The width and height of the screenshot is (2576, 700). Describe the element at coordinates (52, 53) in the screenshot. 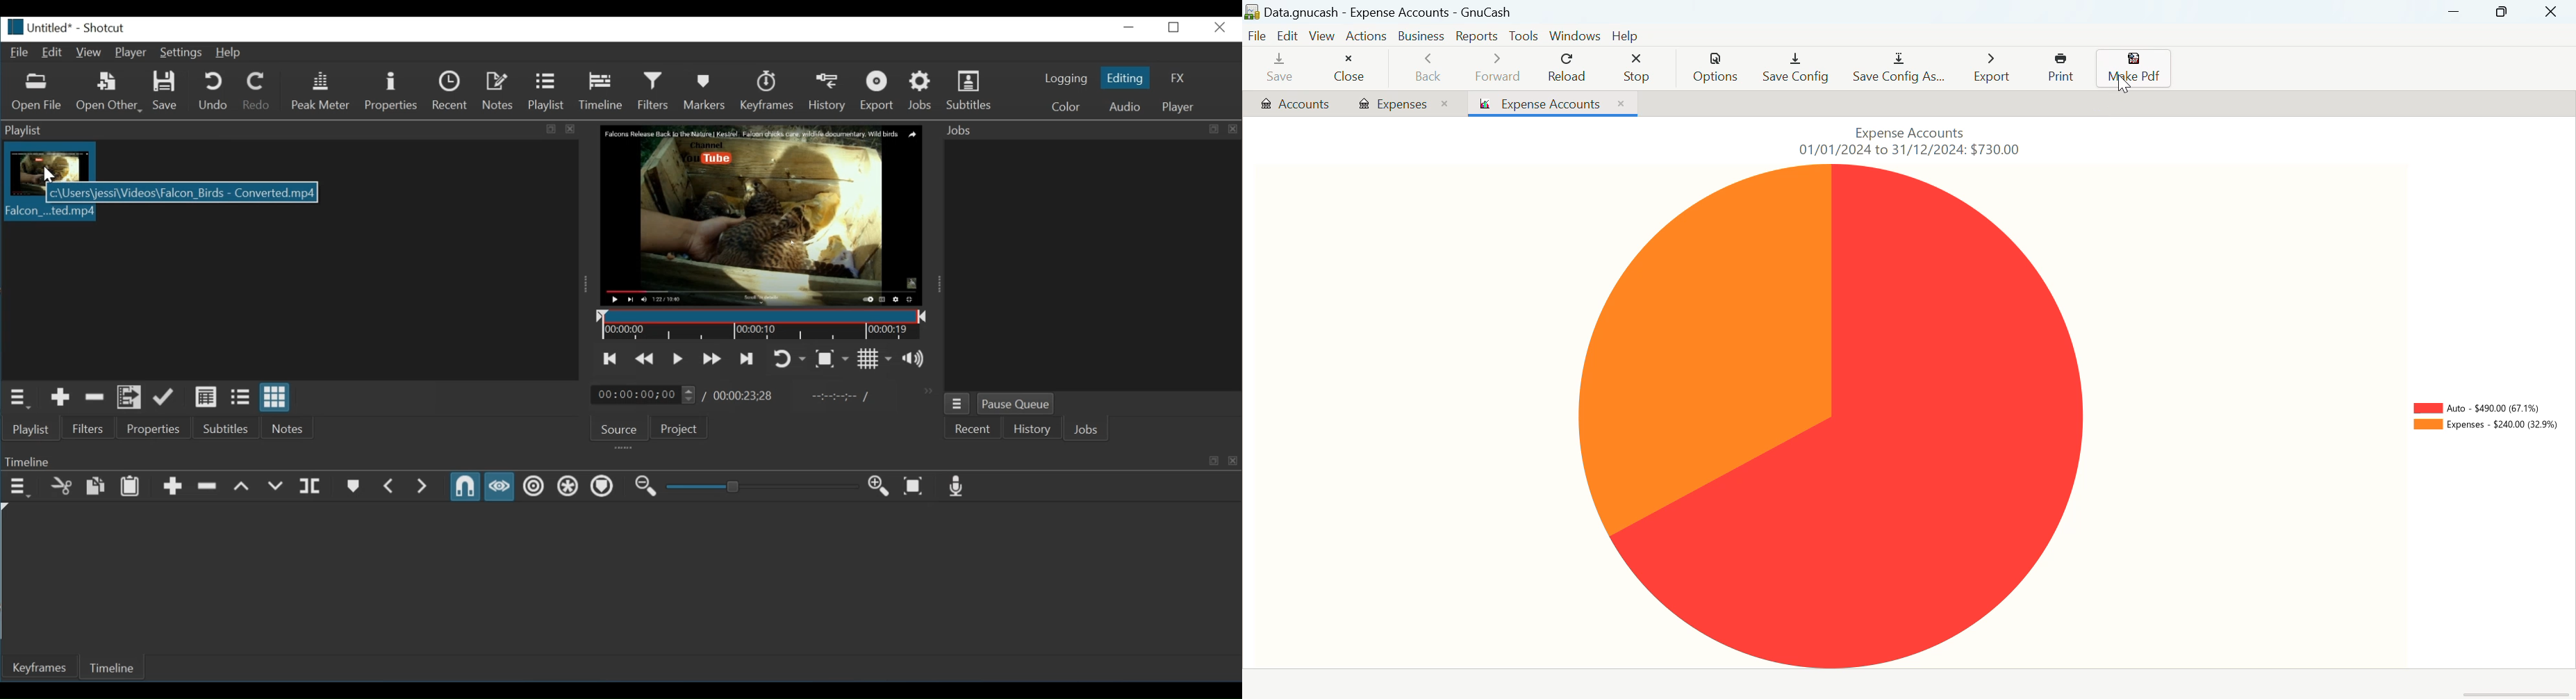

I see `Edit` at that location.